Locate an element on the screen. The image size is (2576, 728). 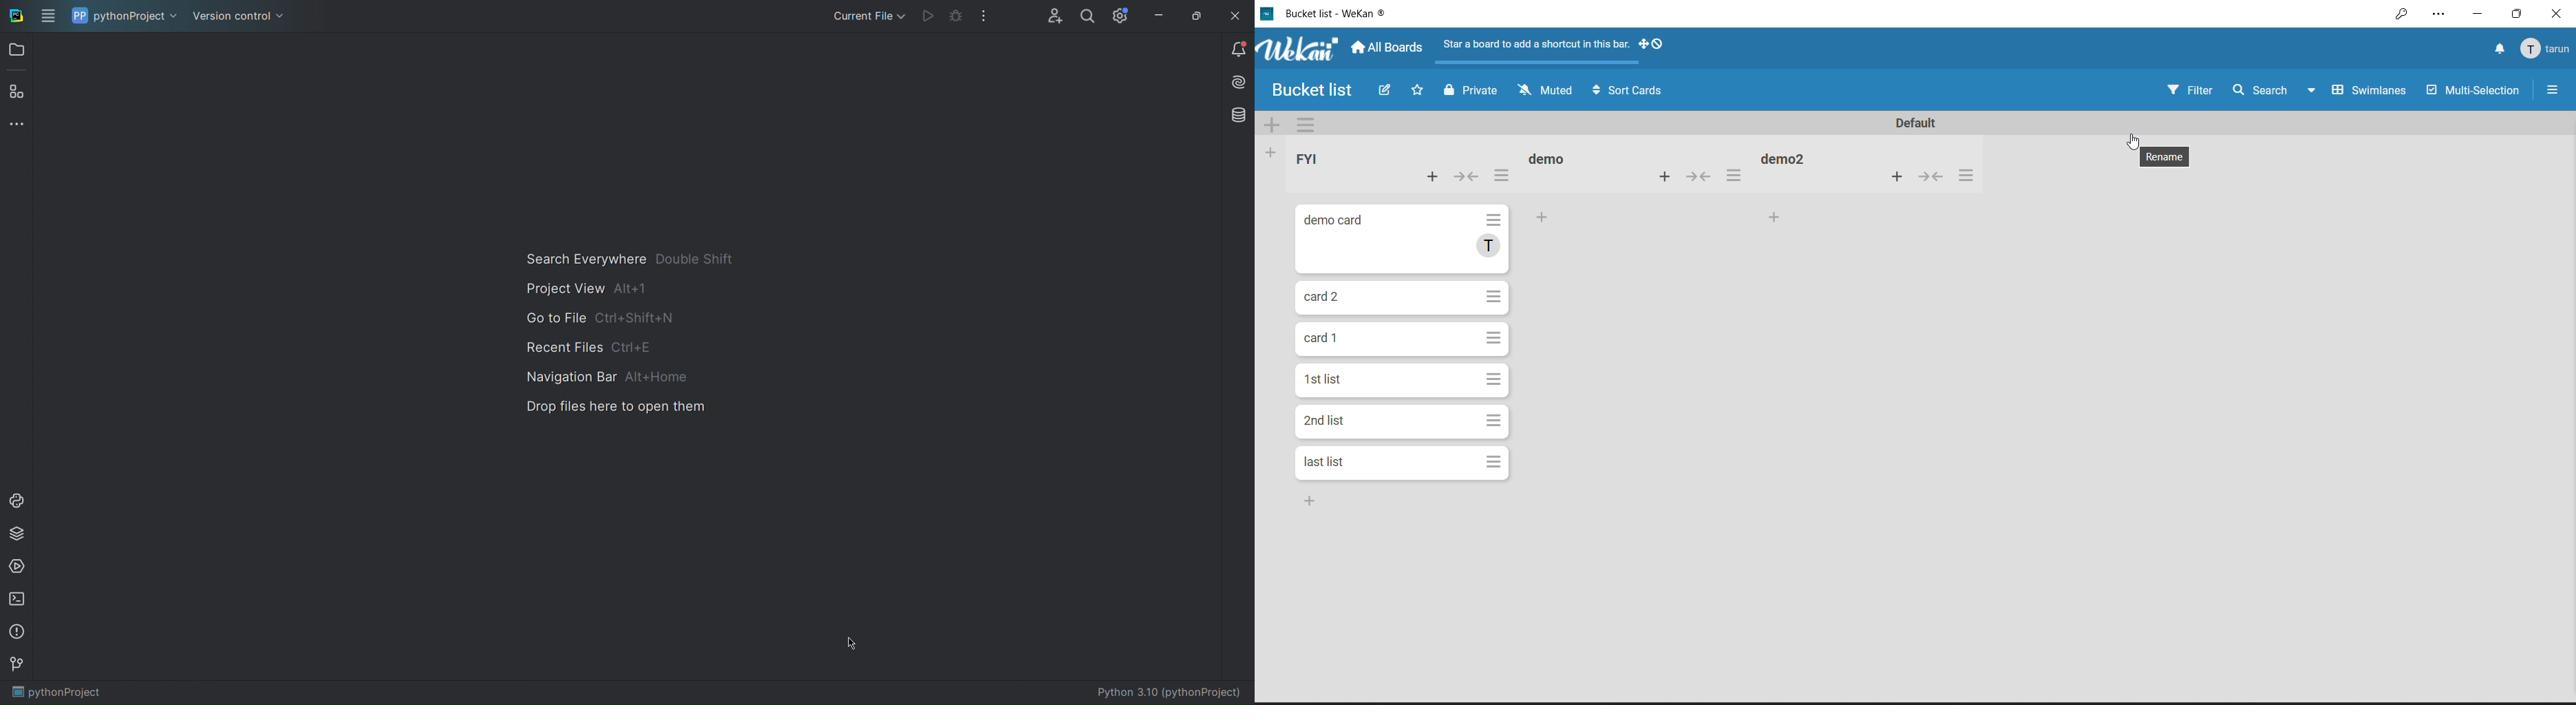
Navigation Bar is located at coordinates (602, 376).